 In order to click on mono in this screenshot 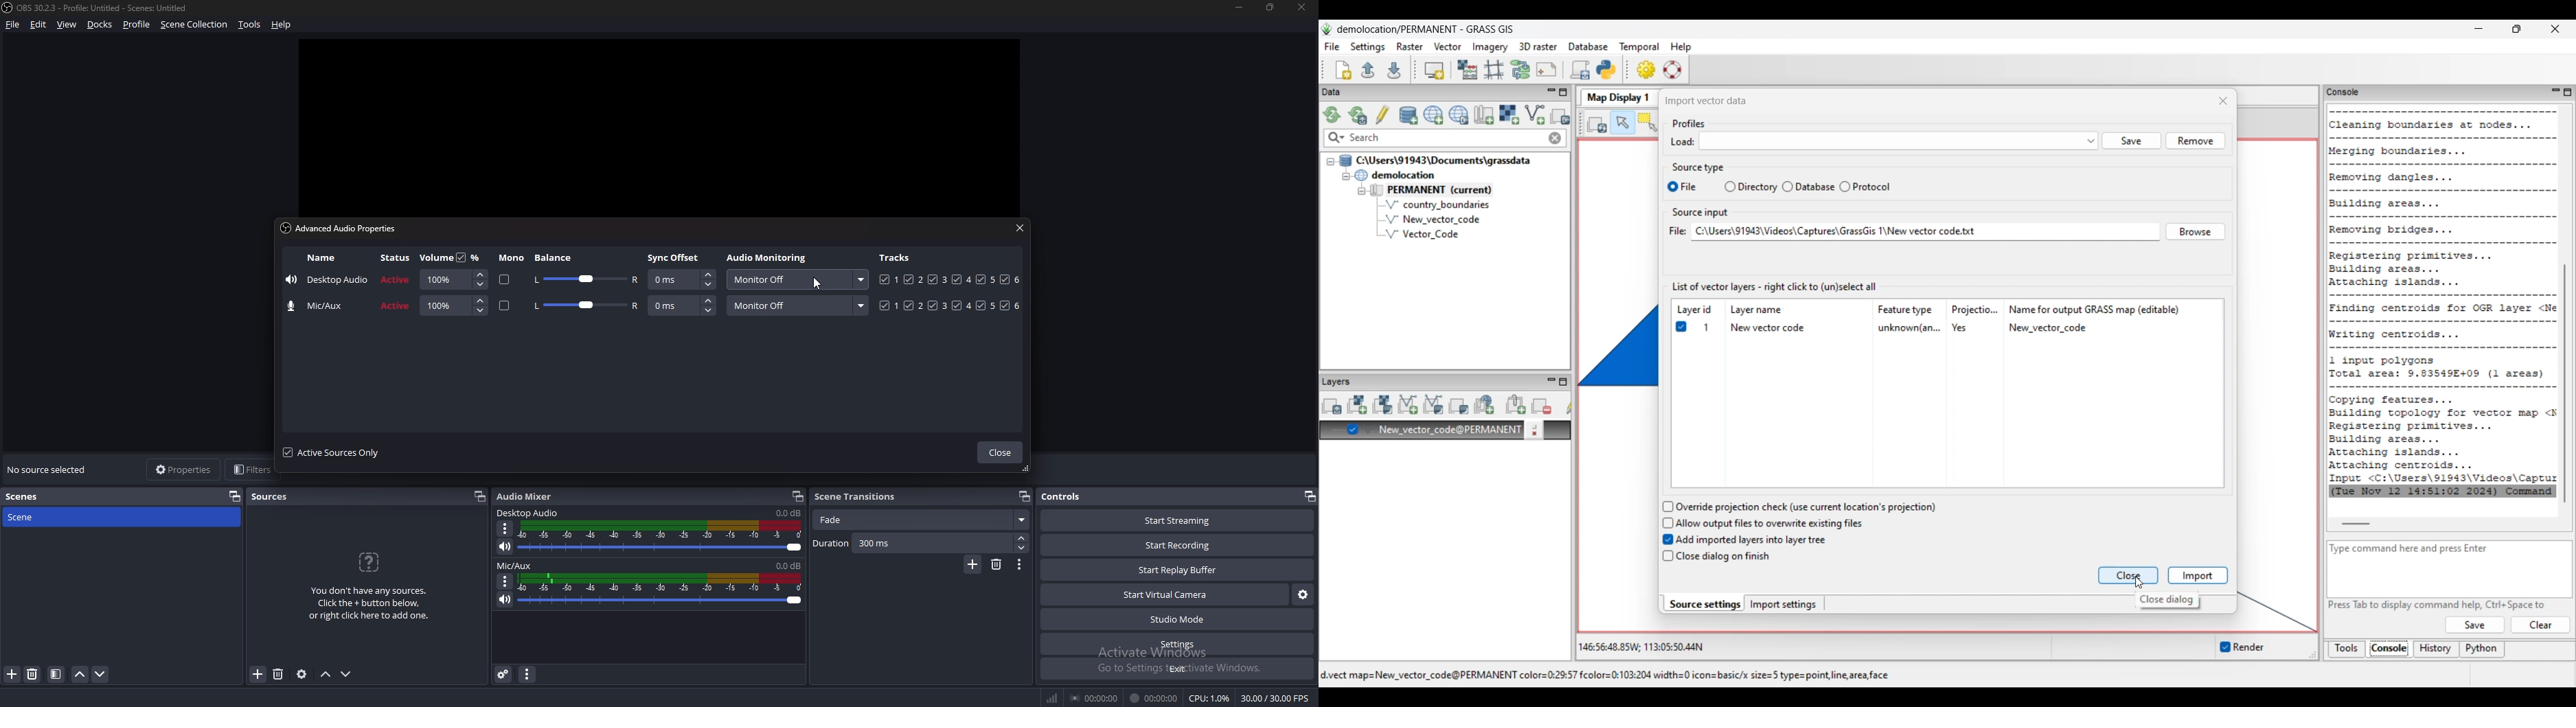, I will do `click(505, 279)`.